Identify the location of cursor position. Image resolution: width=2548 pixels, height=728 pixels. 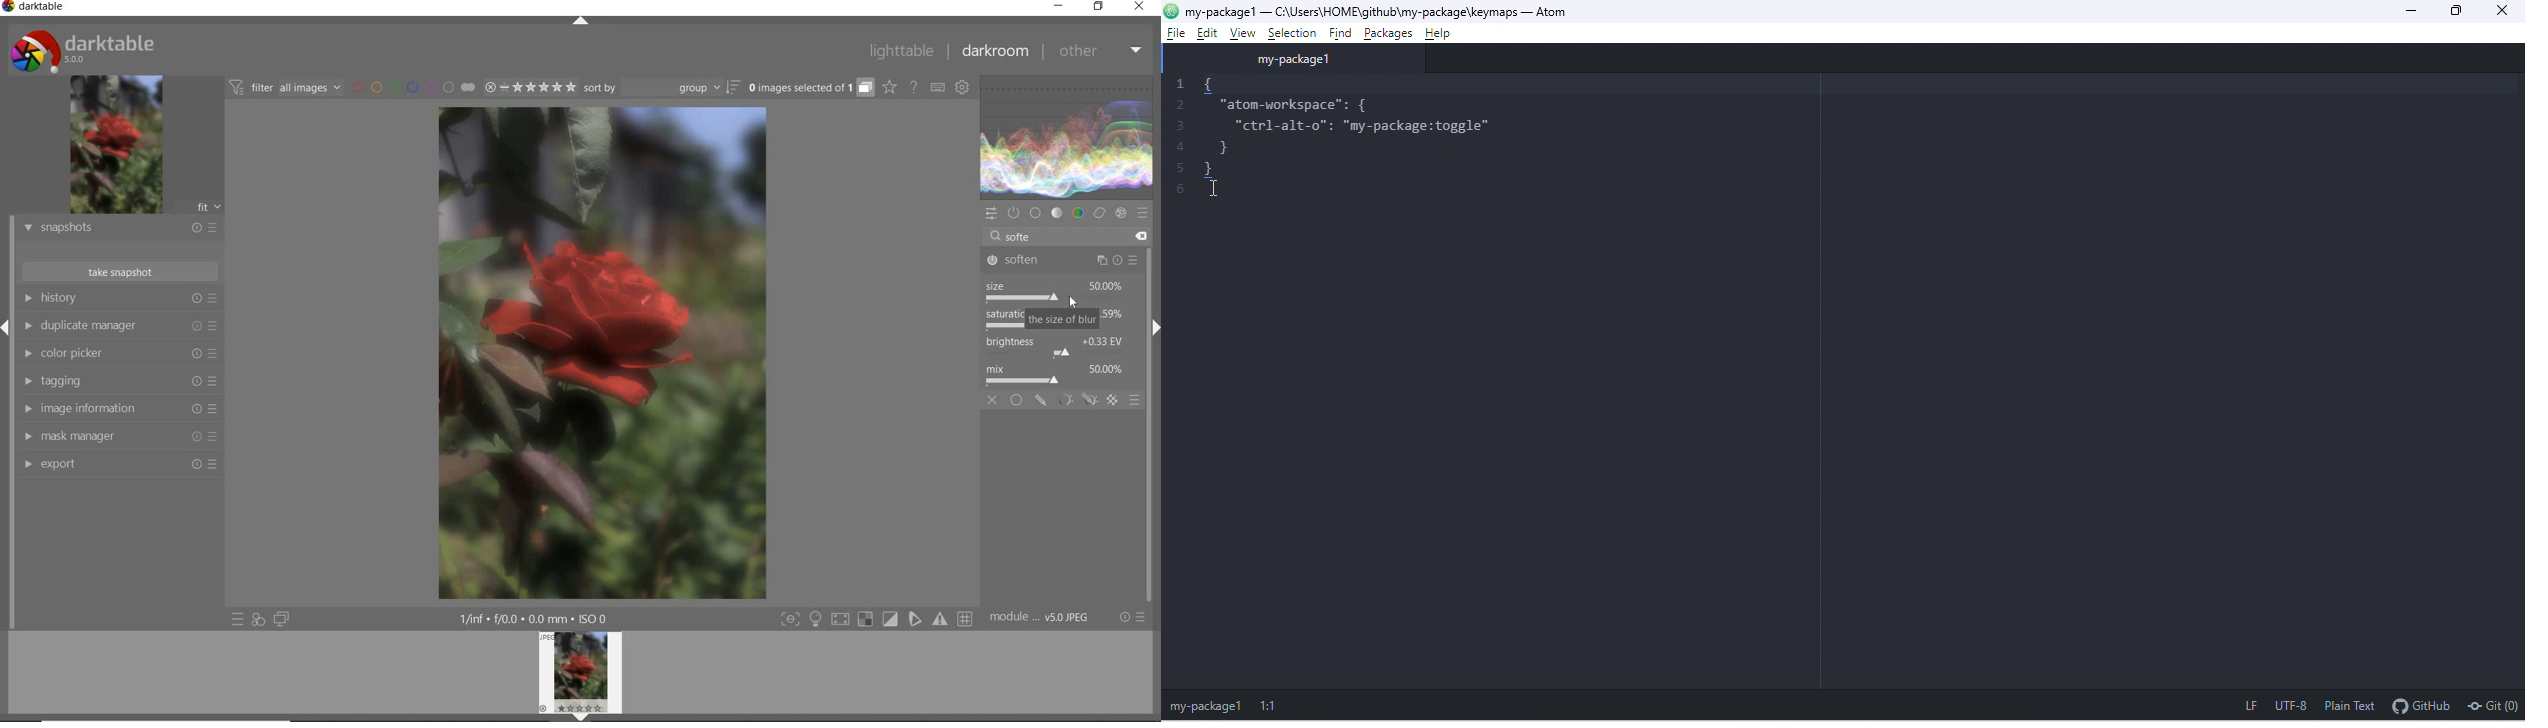
(1075, 302).